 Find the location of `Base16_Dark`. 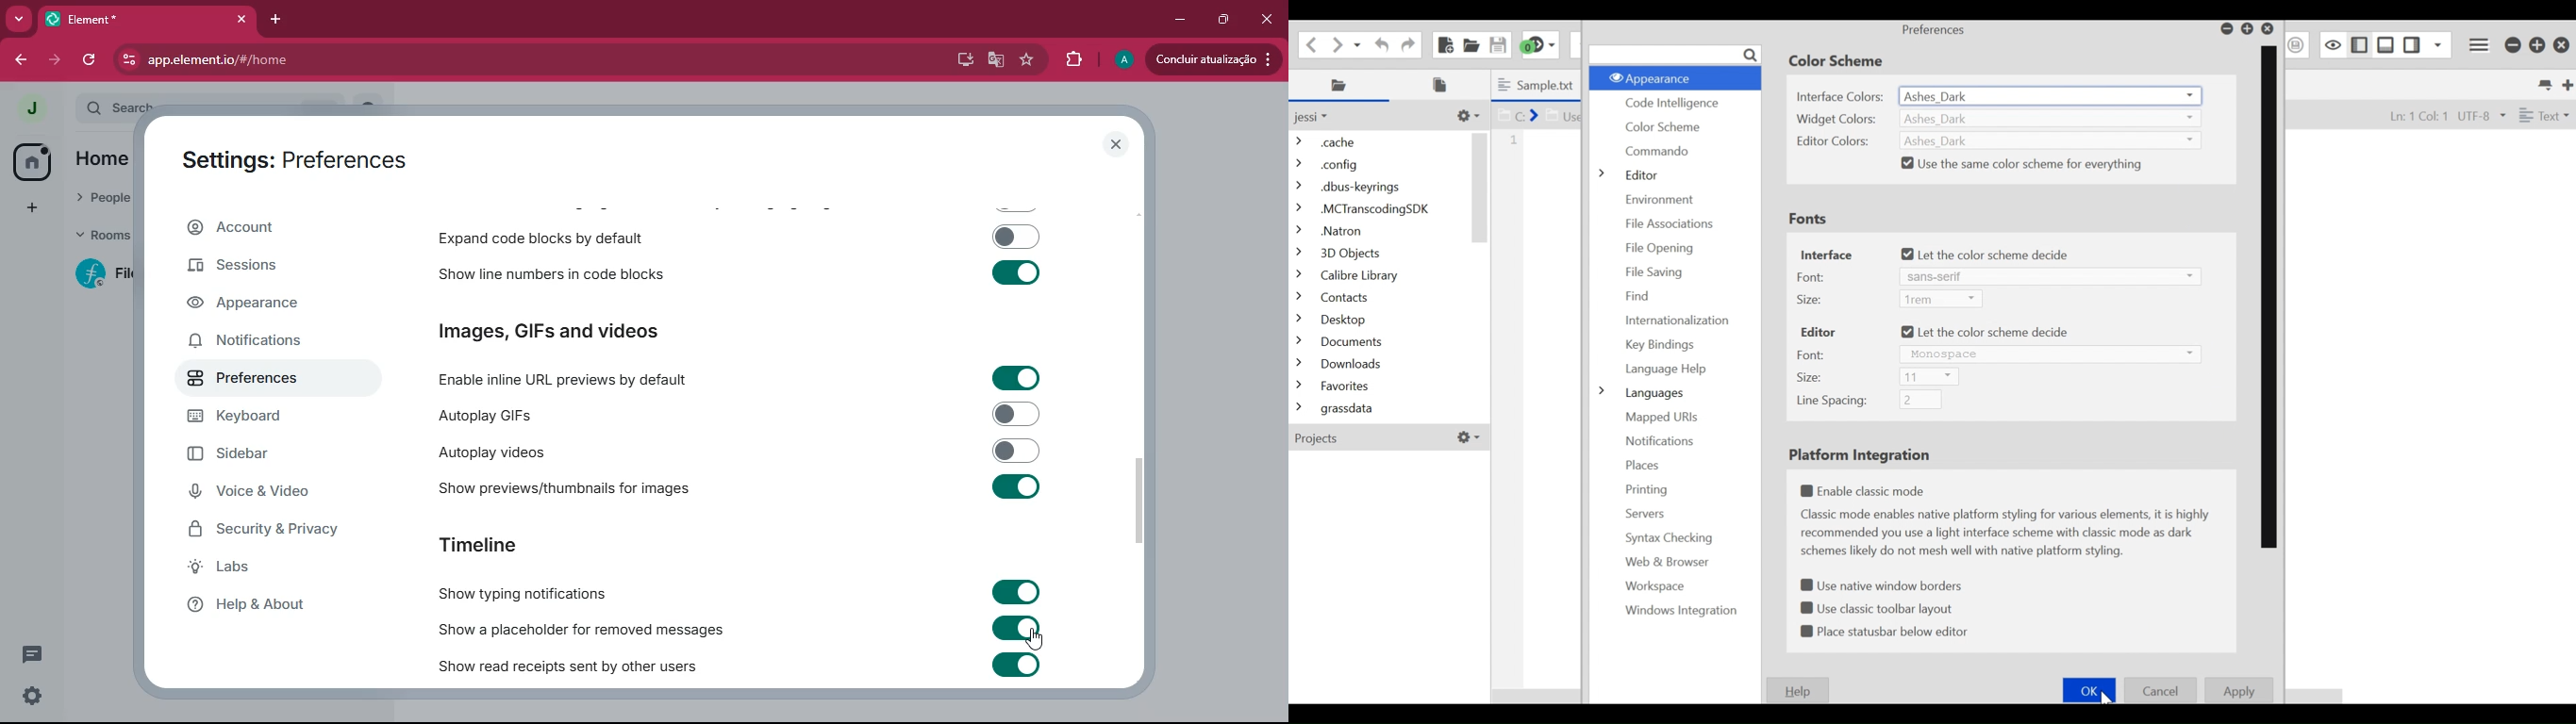

Base16_Dark is located at coordinates (2048, 164).